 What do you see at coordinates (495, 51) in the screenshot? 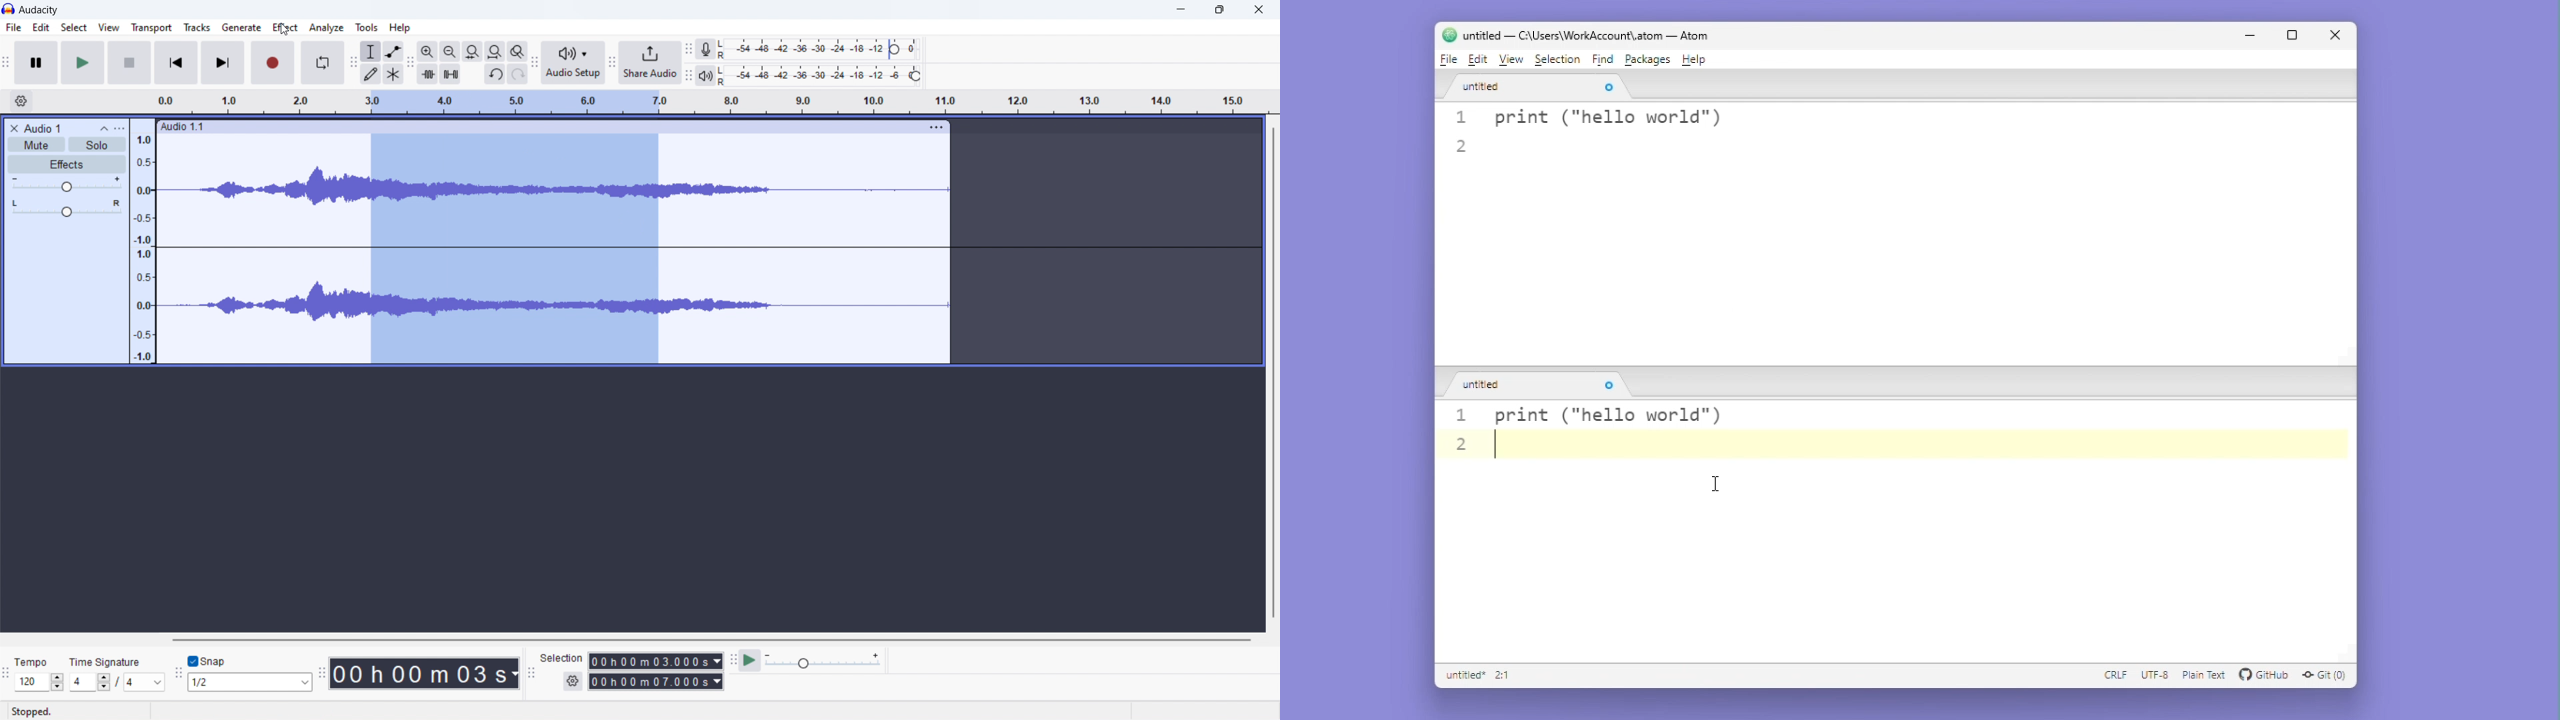
I see `fill project to width` at bounding box center [495, 51].